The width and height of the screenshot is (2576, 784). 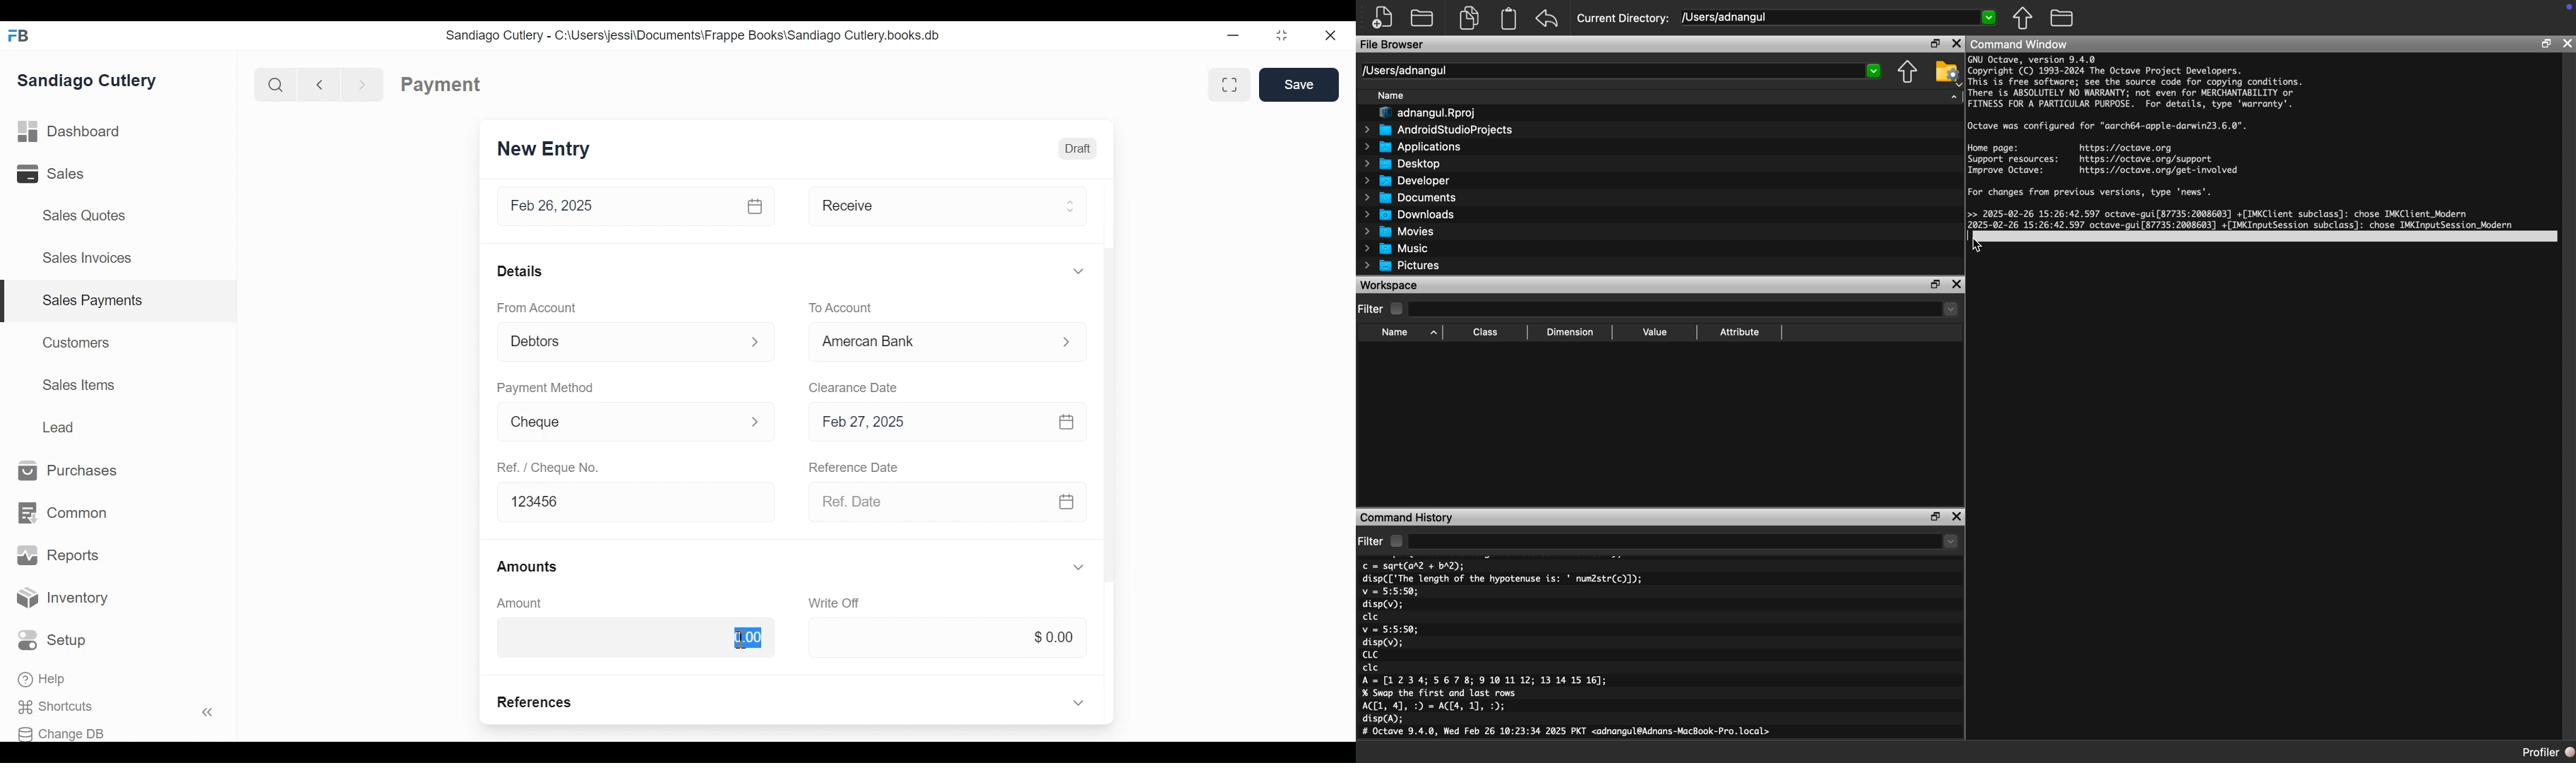 What do you see at coordinates (61, 174) in the screenshot?
I see `Sales` at bounding box center [61, 174].